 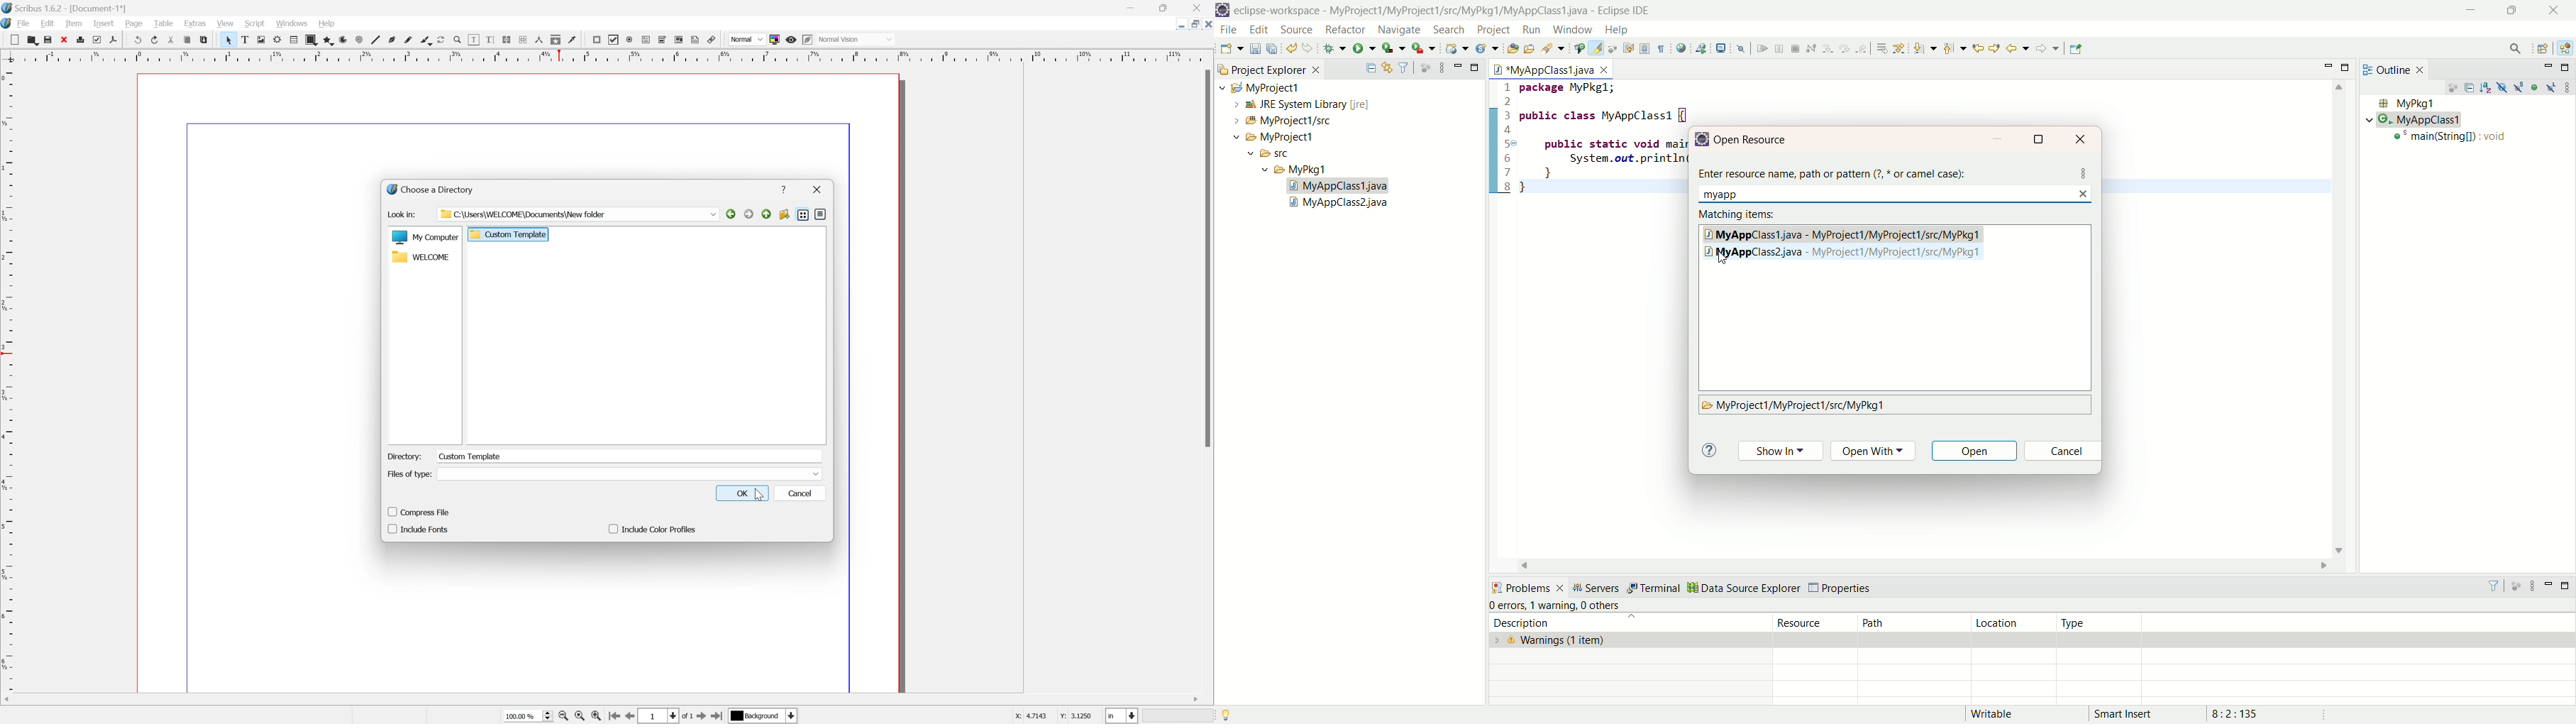 I want to click on minimize, so click(x=1458, y=65).